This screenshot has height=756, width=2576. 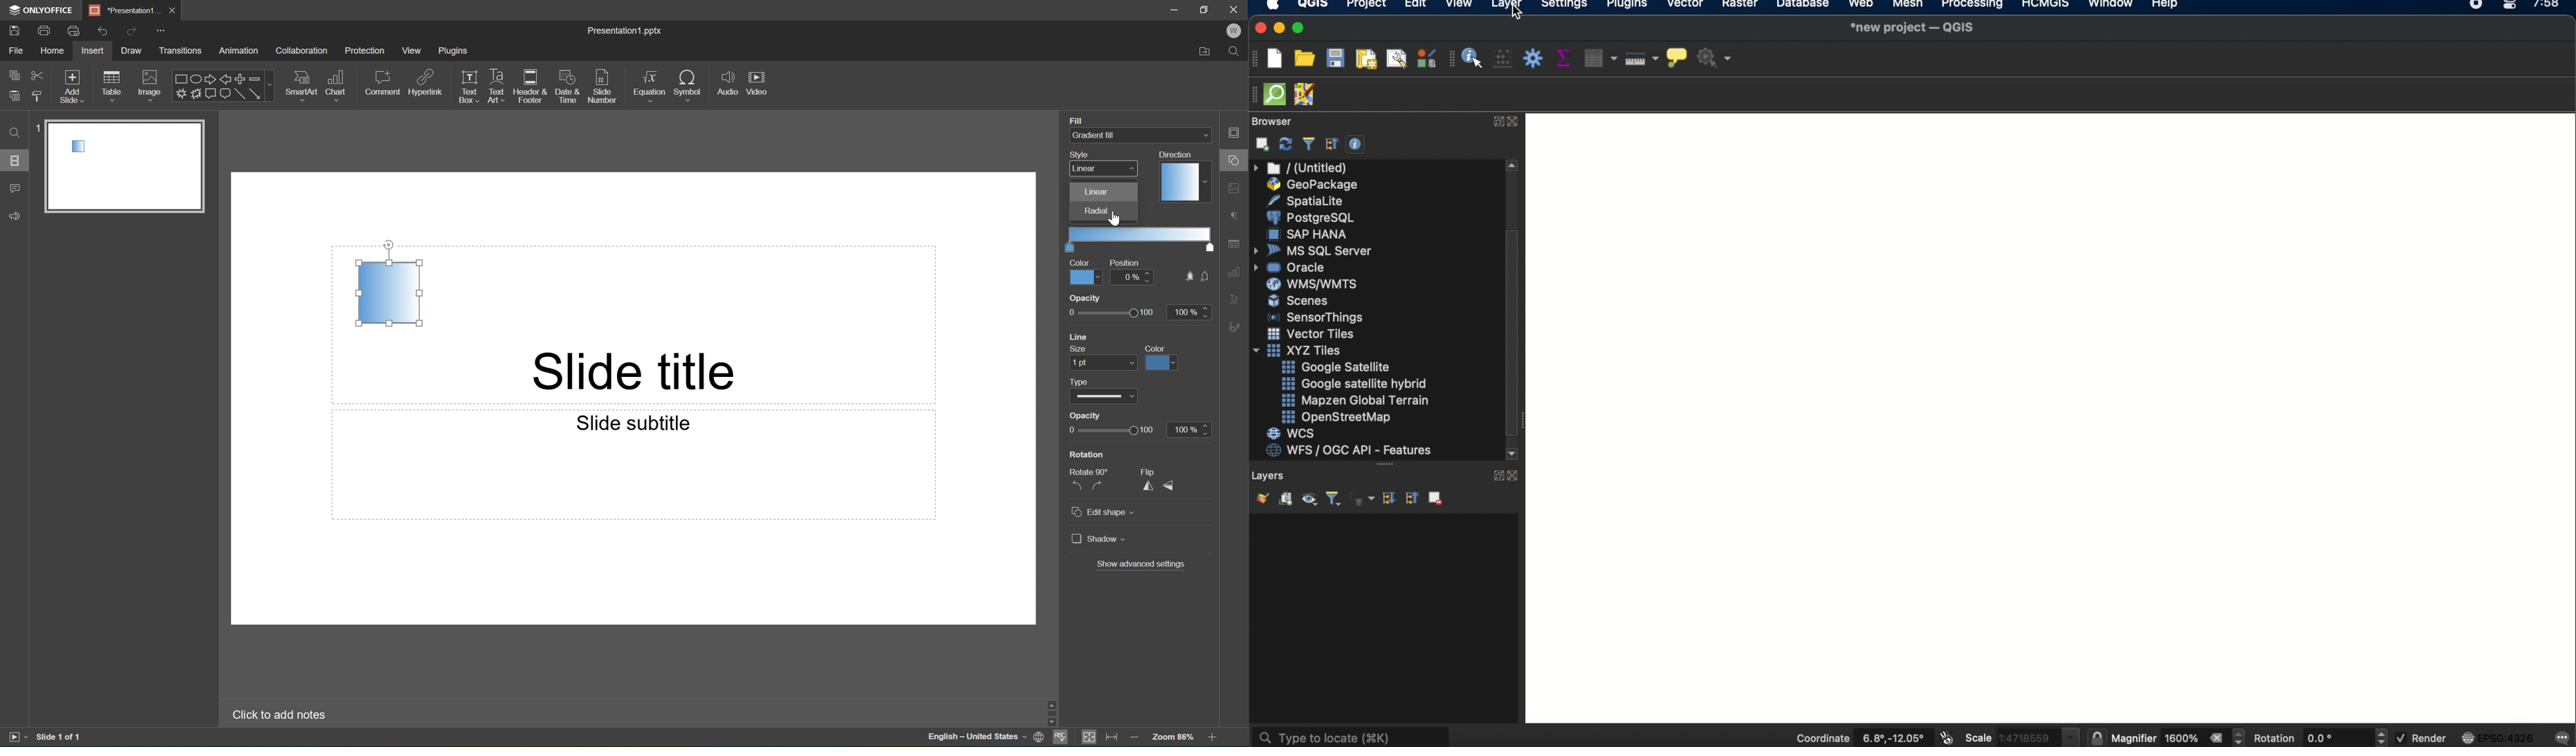 What do you see at coordinates (225, 95) in the screenshot?
I see `` at bounding box center [225, 95].